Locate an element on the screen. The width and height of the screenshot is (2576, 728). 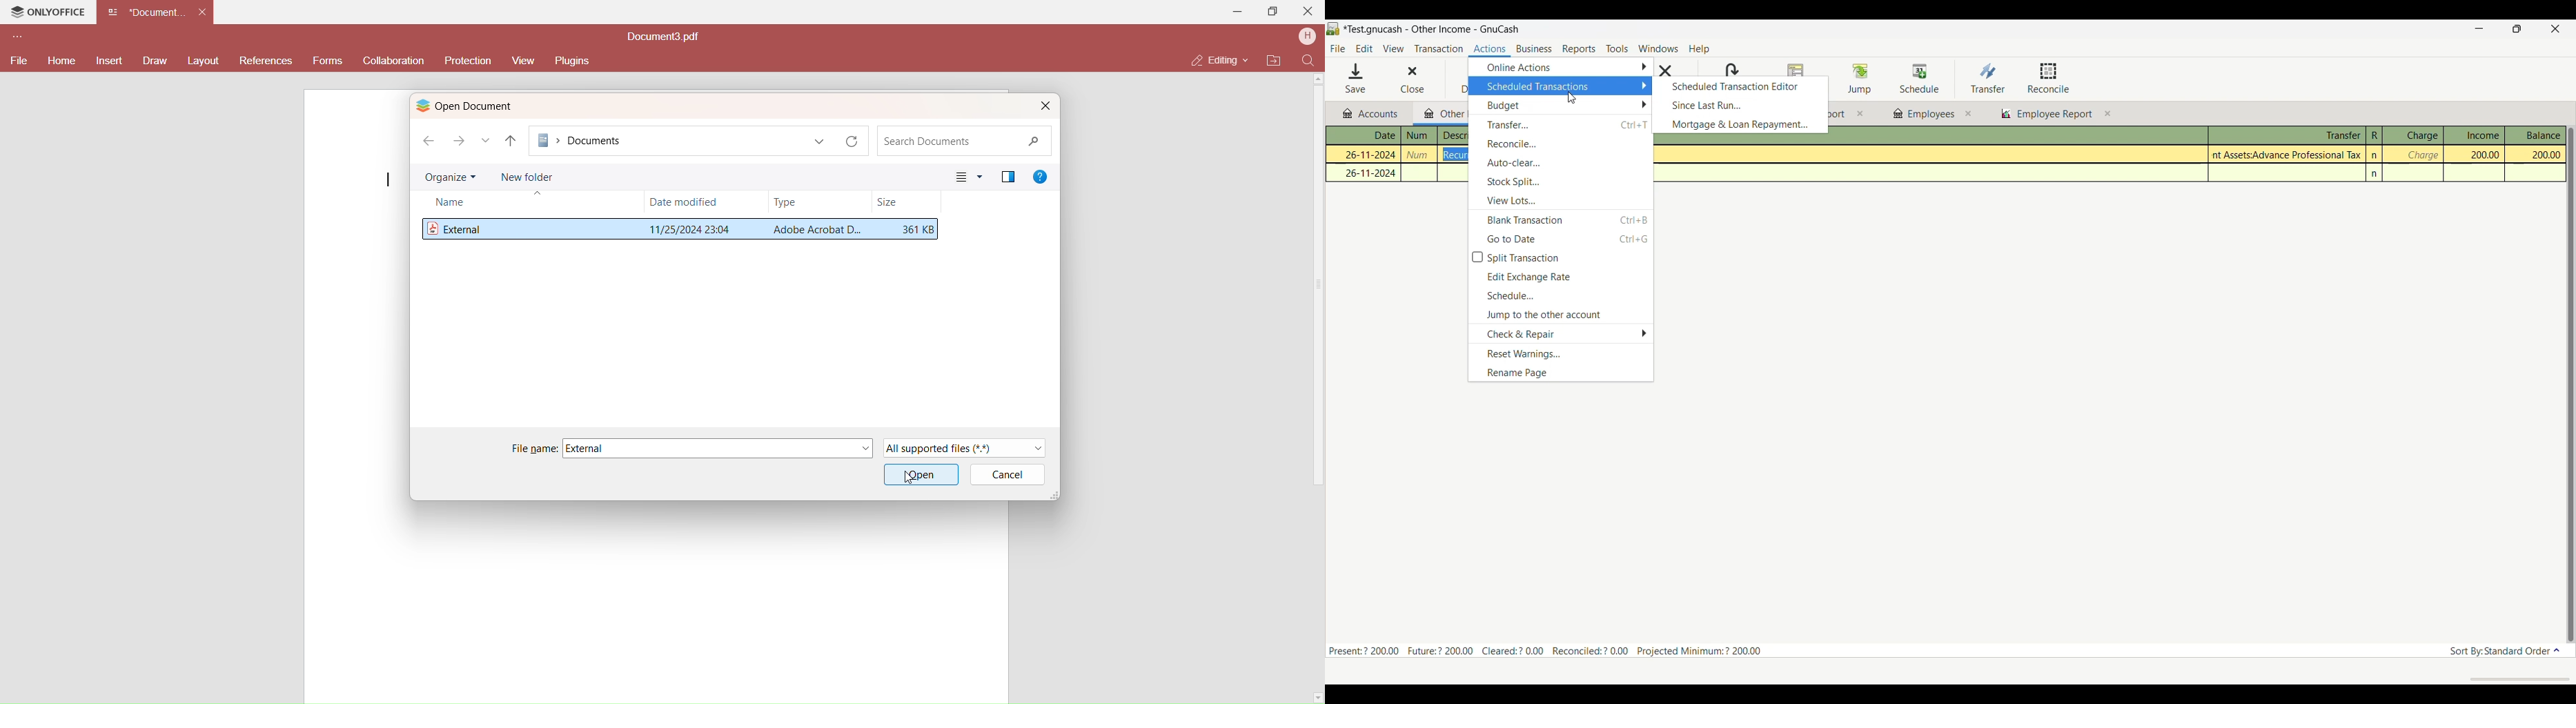
Open is located at coordinates (921, 474).